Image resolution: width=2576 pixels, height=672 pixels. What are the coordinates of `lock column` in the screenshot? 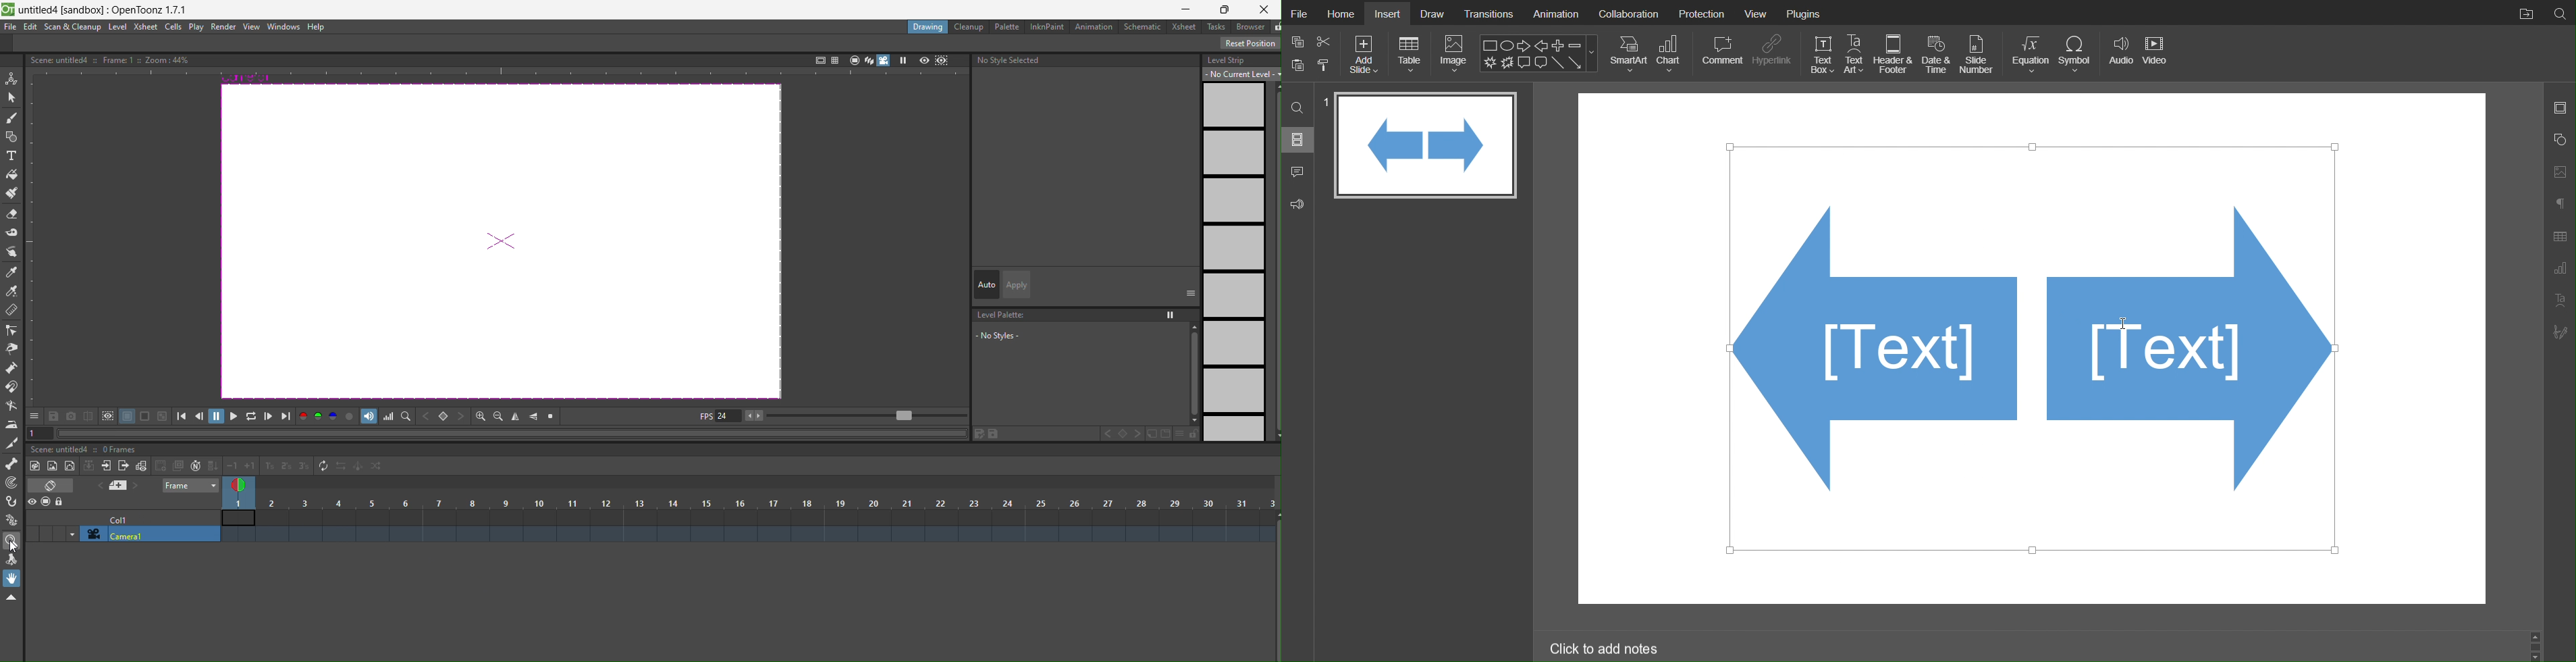 It's located at (60, 503).